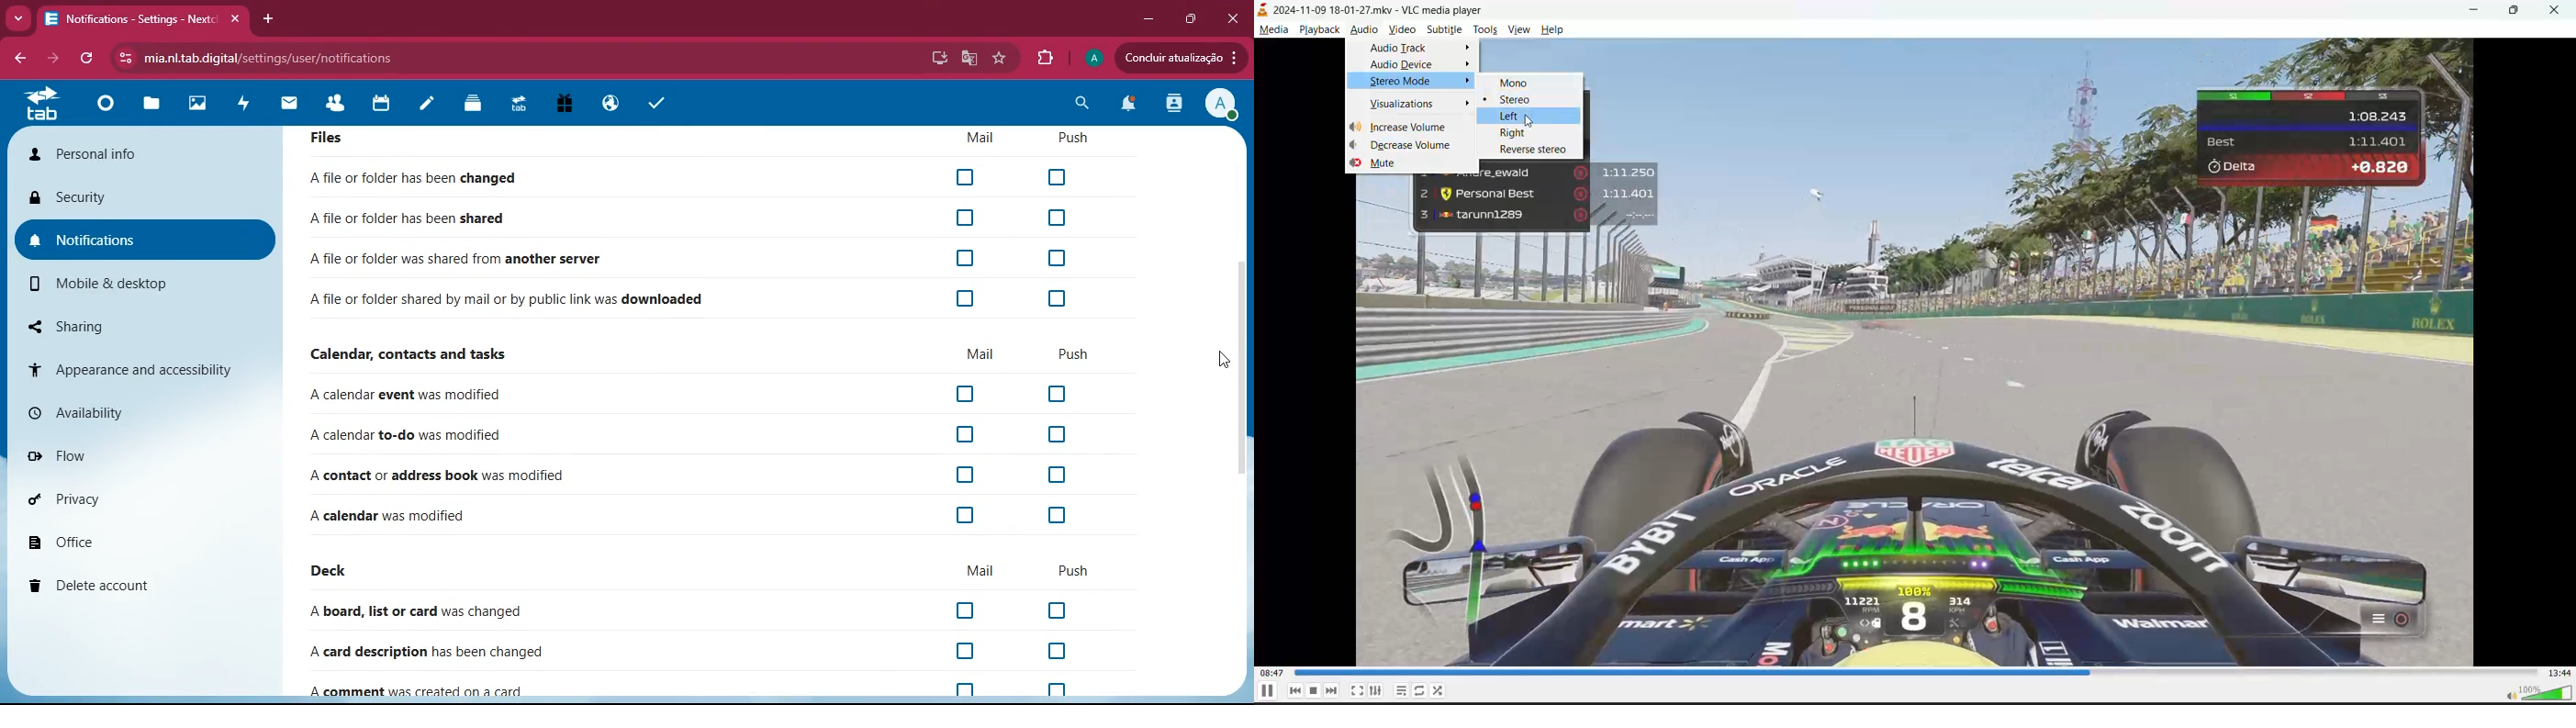 The image size is (2576, 728). I want to click on bacj, so click(18, 61).